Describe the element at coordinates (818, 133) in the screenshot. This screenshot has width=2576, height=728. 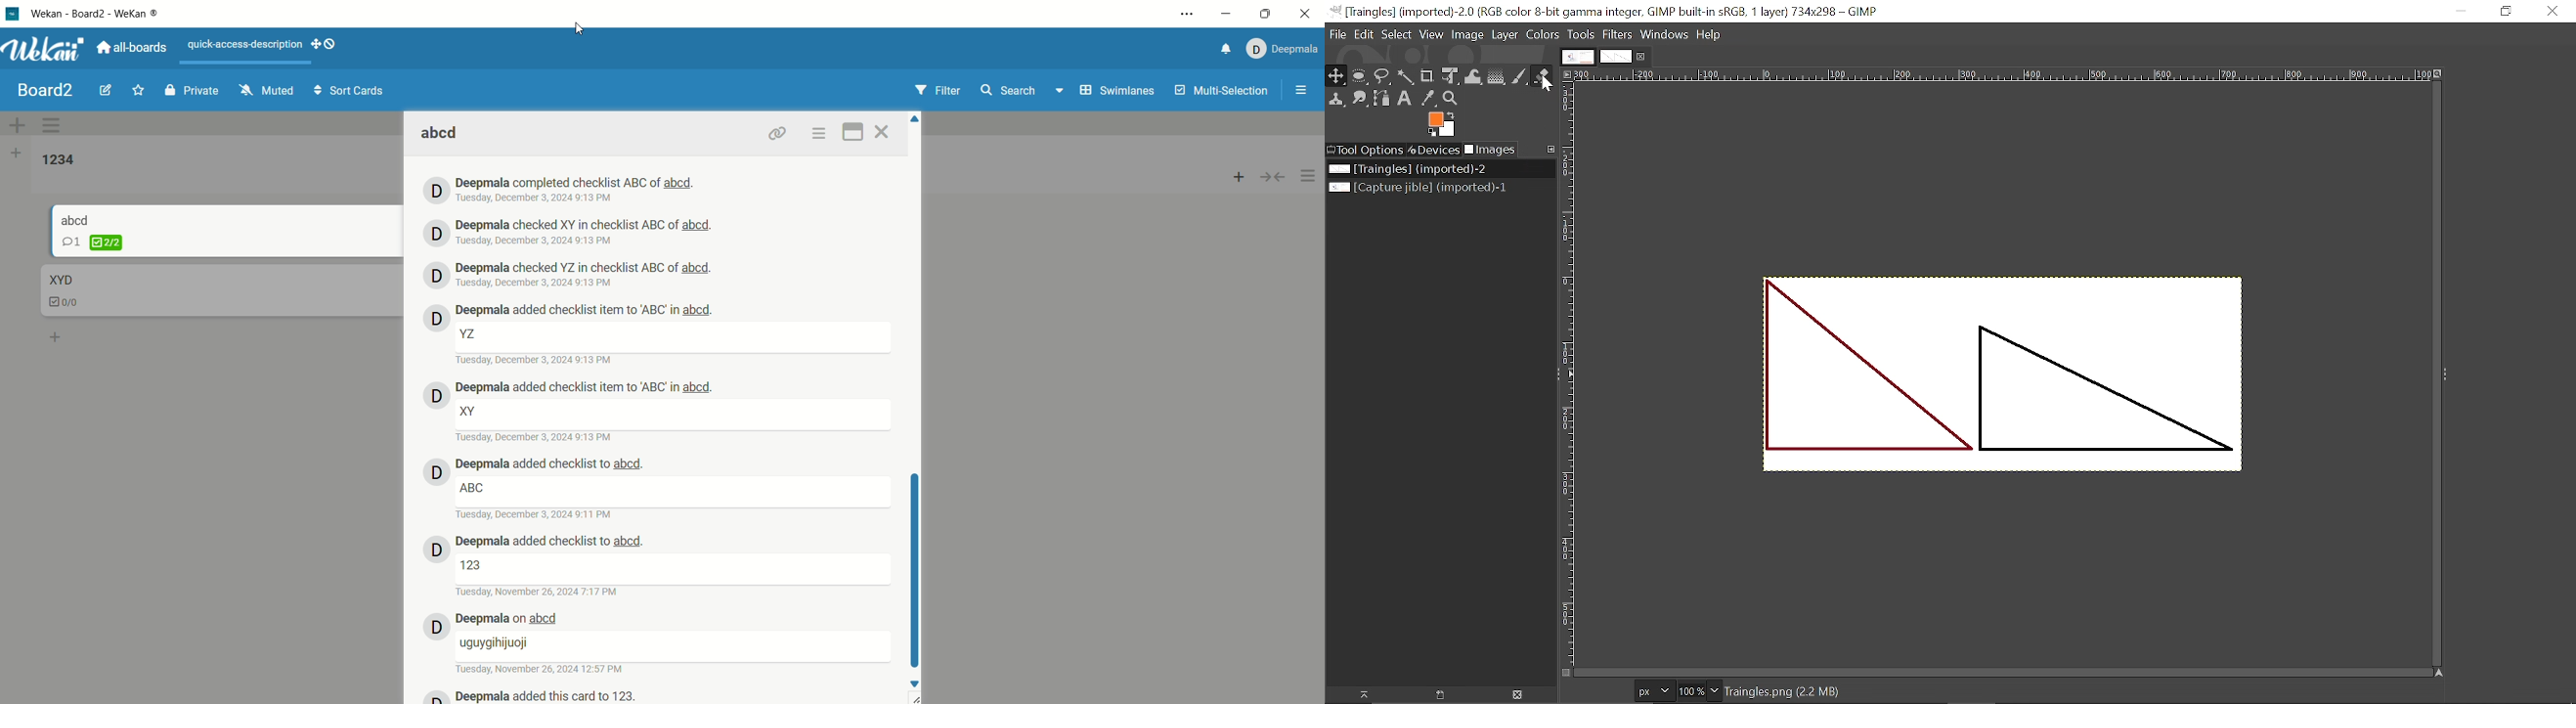
I see `options` at that location.